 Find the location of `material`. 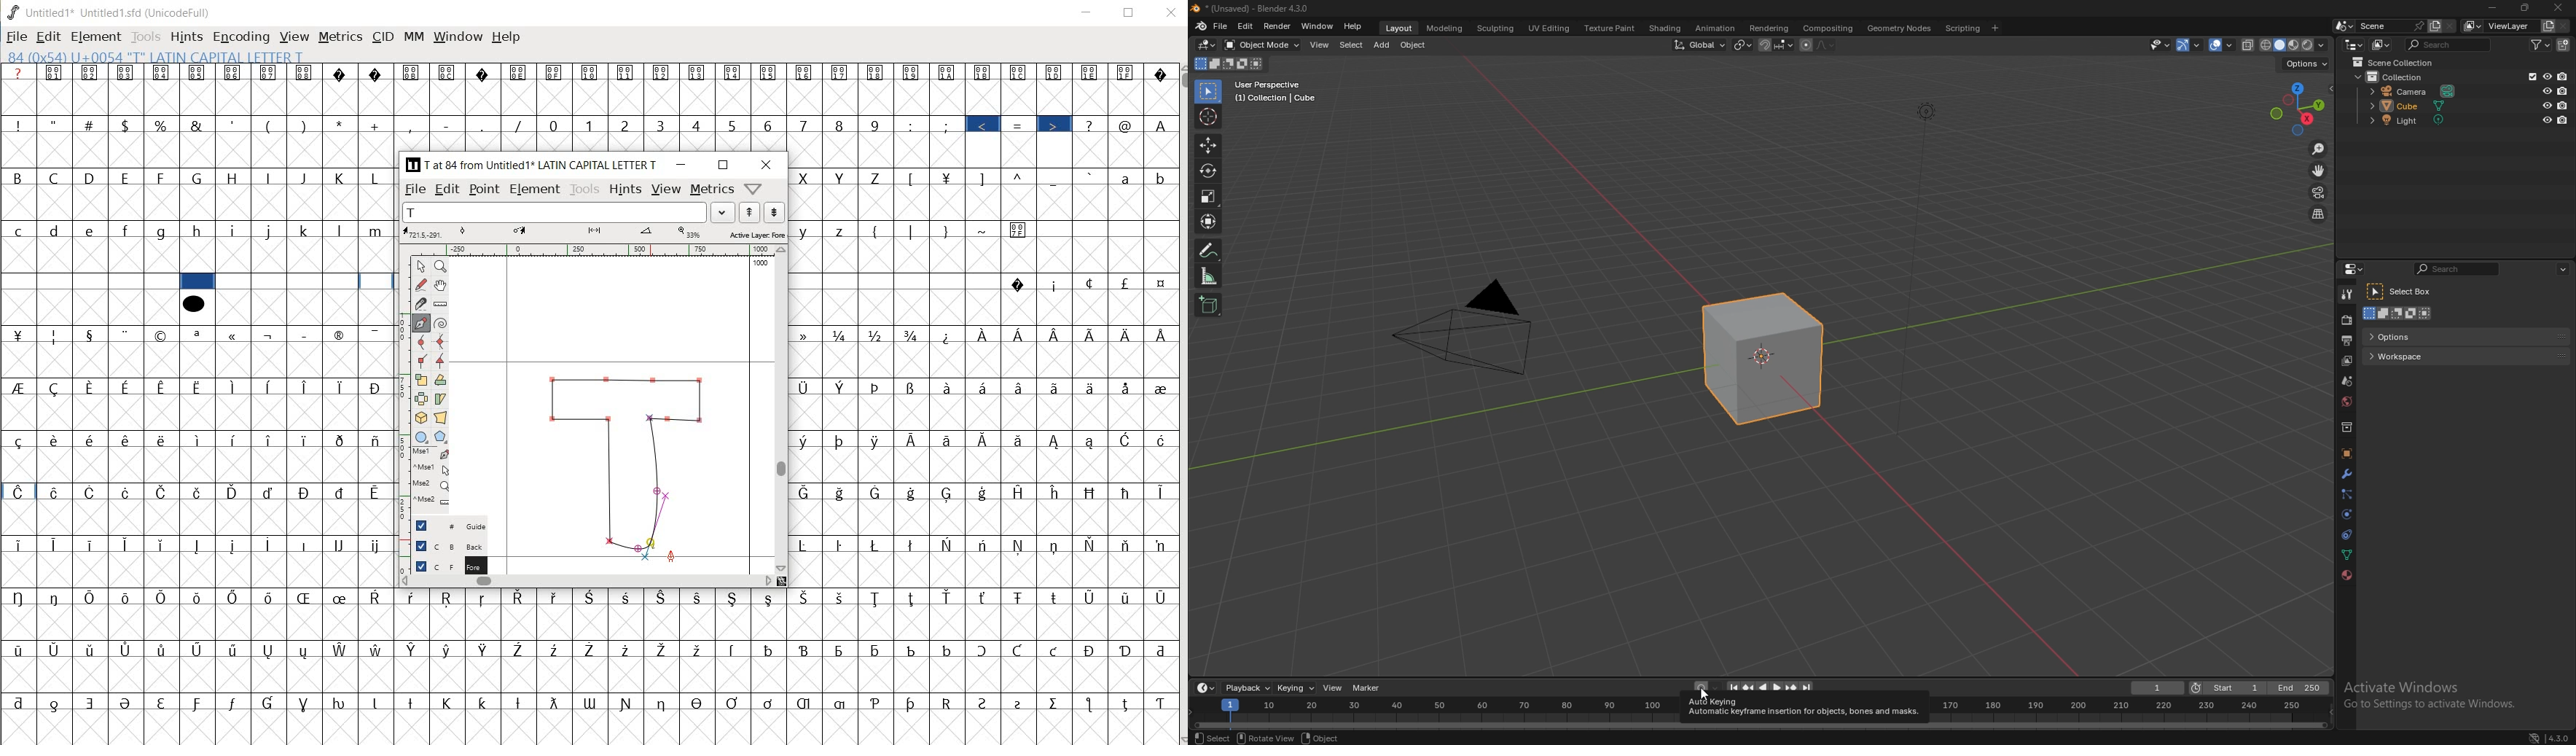

material is located at coordinates (2346, 575).